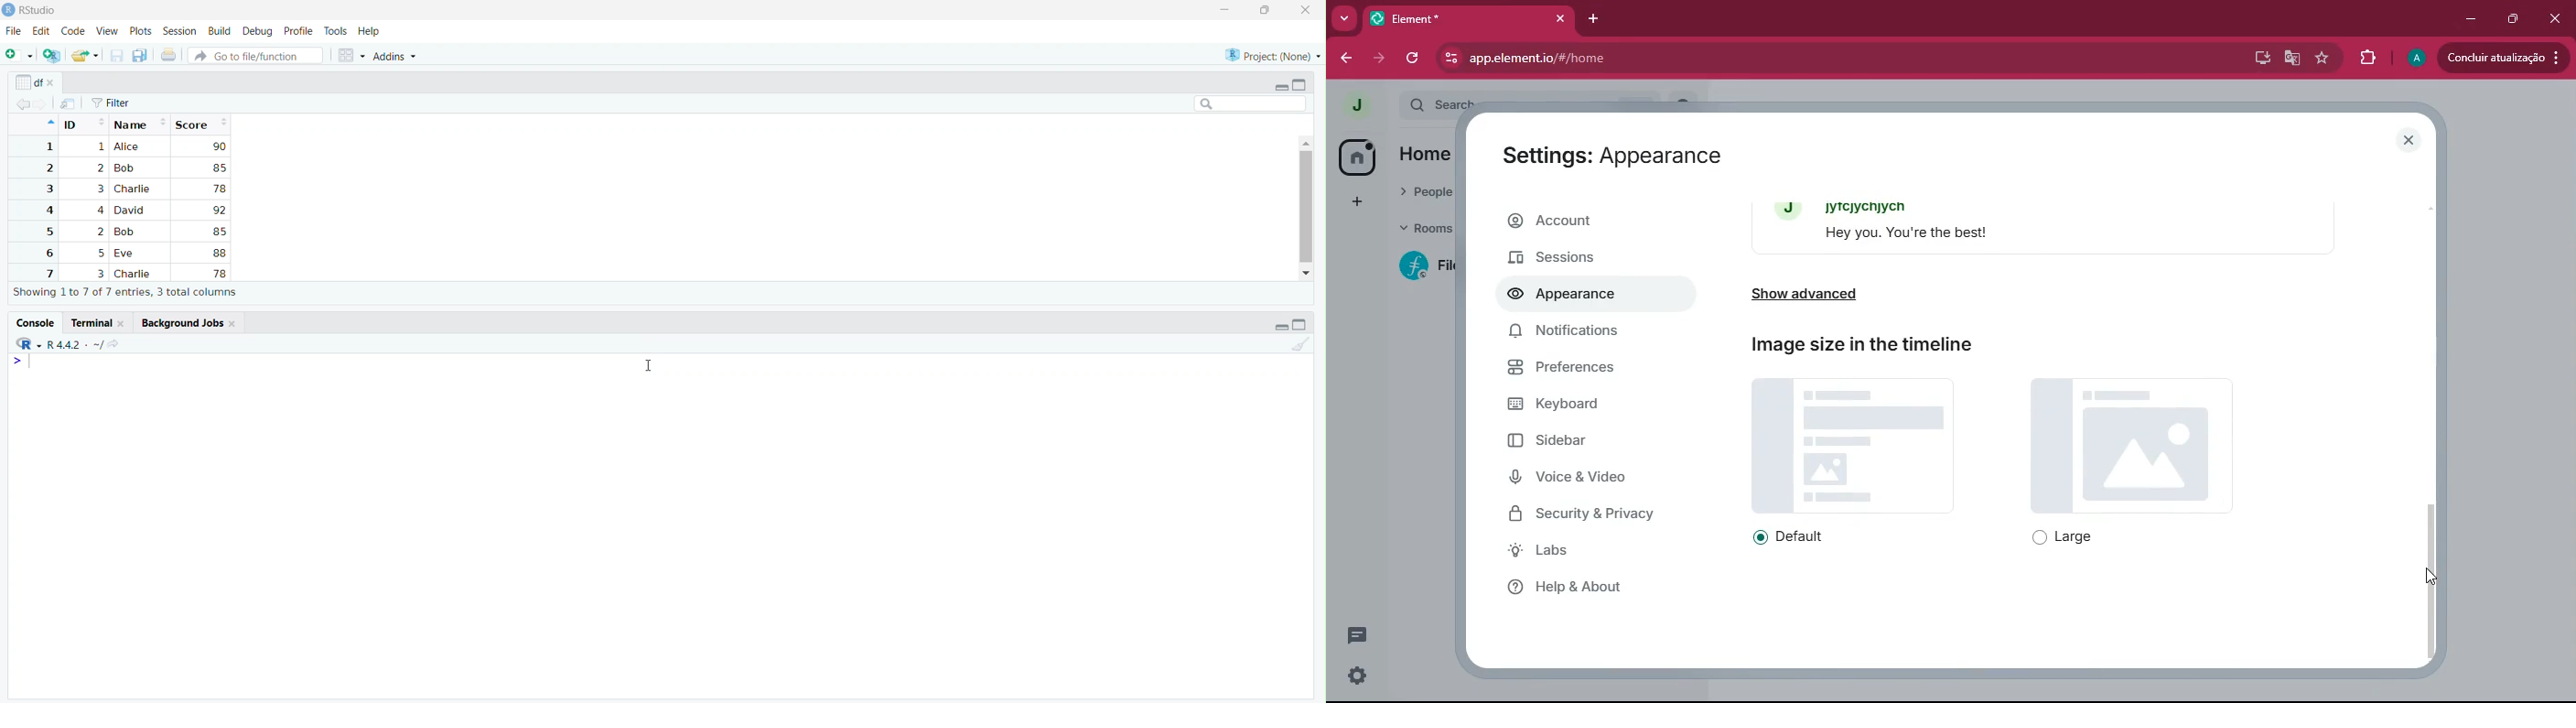 The width and height of the screenshot is (2576, 728). Describe the element at coordinates (1350, 633) in the screenshot. I see `conversations` at that location.